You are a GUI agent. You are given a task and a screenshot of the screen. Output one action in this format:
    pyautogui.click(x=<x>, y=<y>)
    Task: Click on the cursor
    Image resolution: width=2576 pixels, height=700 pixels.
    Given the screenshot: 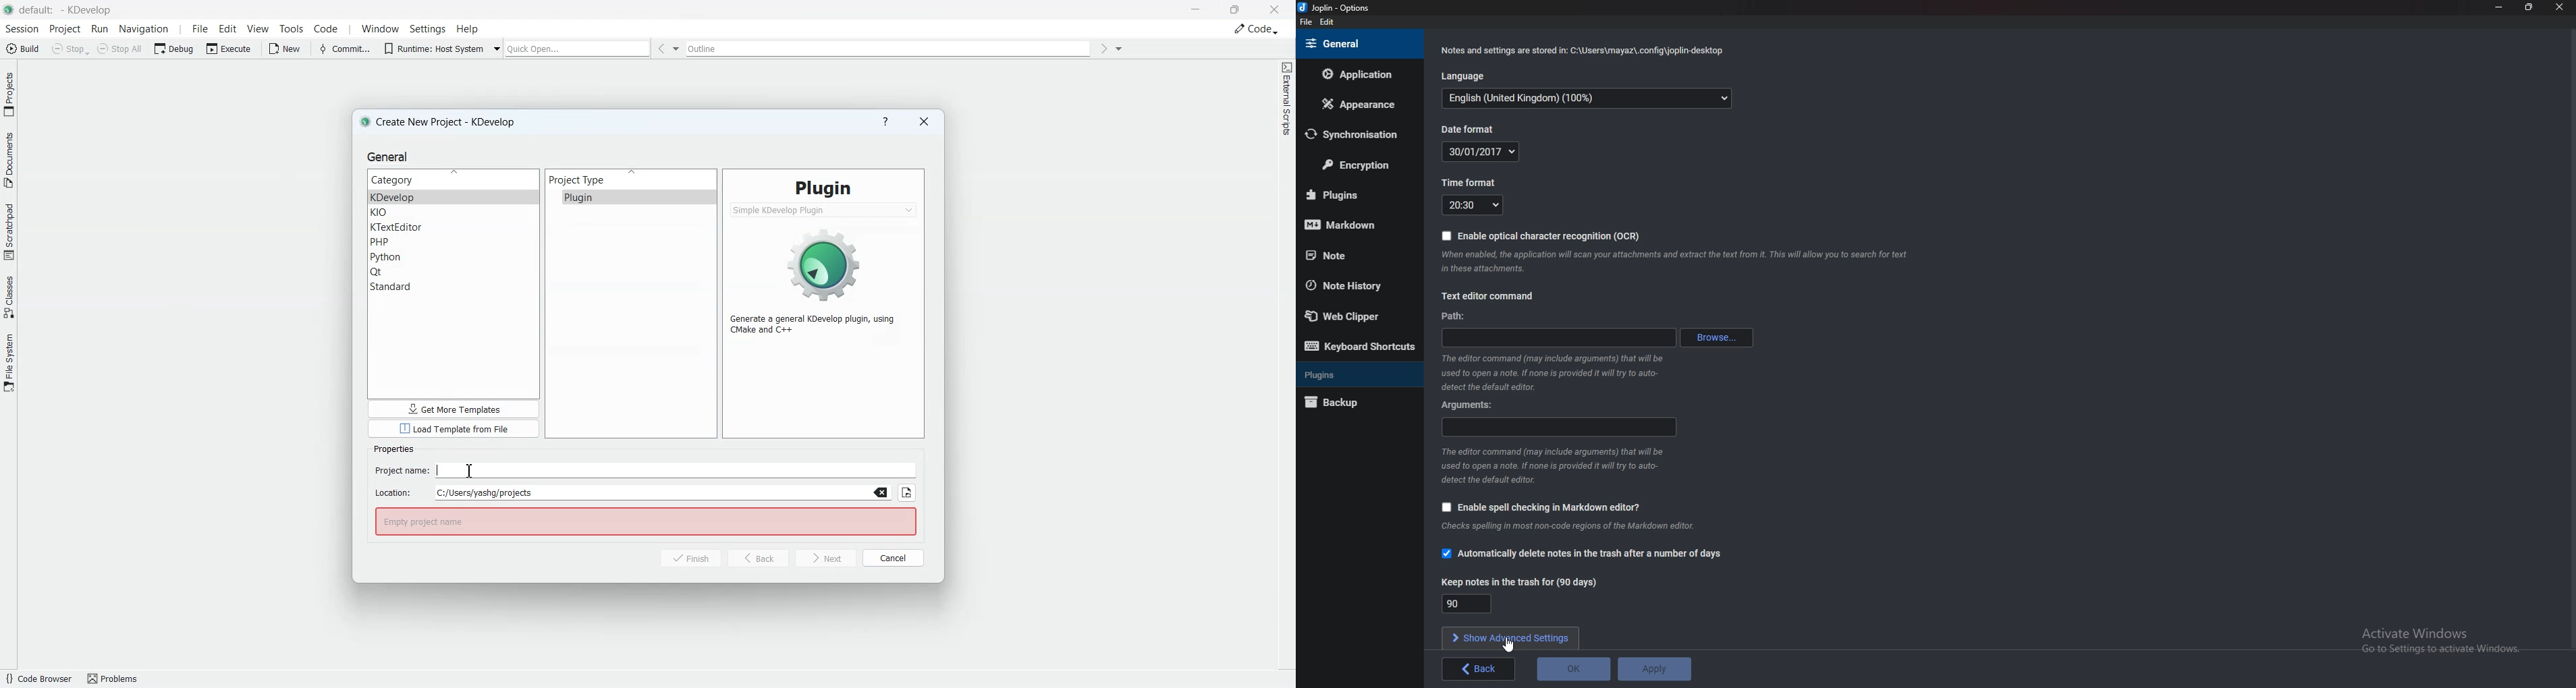 What is the action you would take?
    pyautogui.click(x=1508, y=644)
    